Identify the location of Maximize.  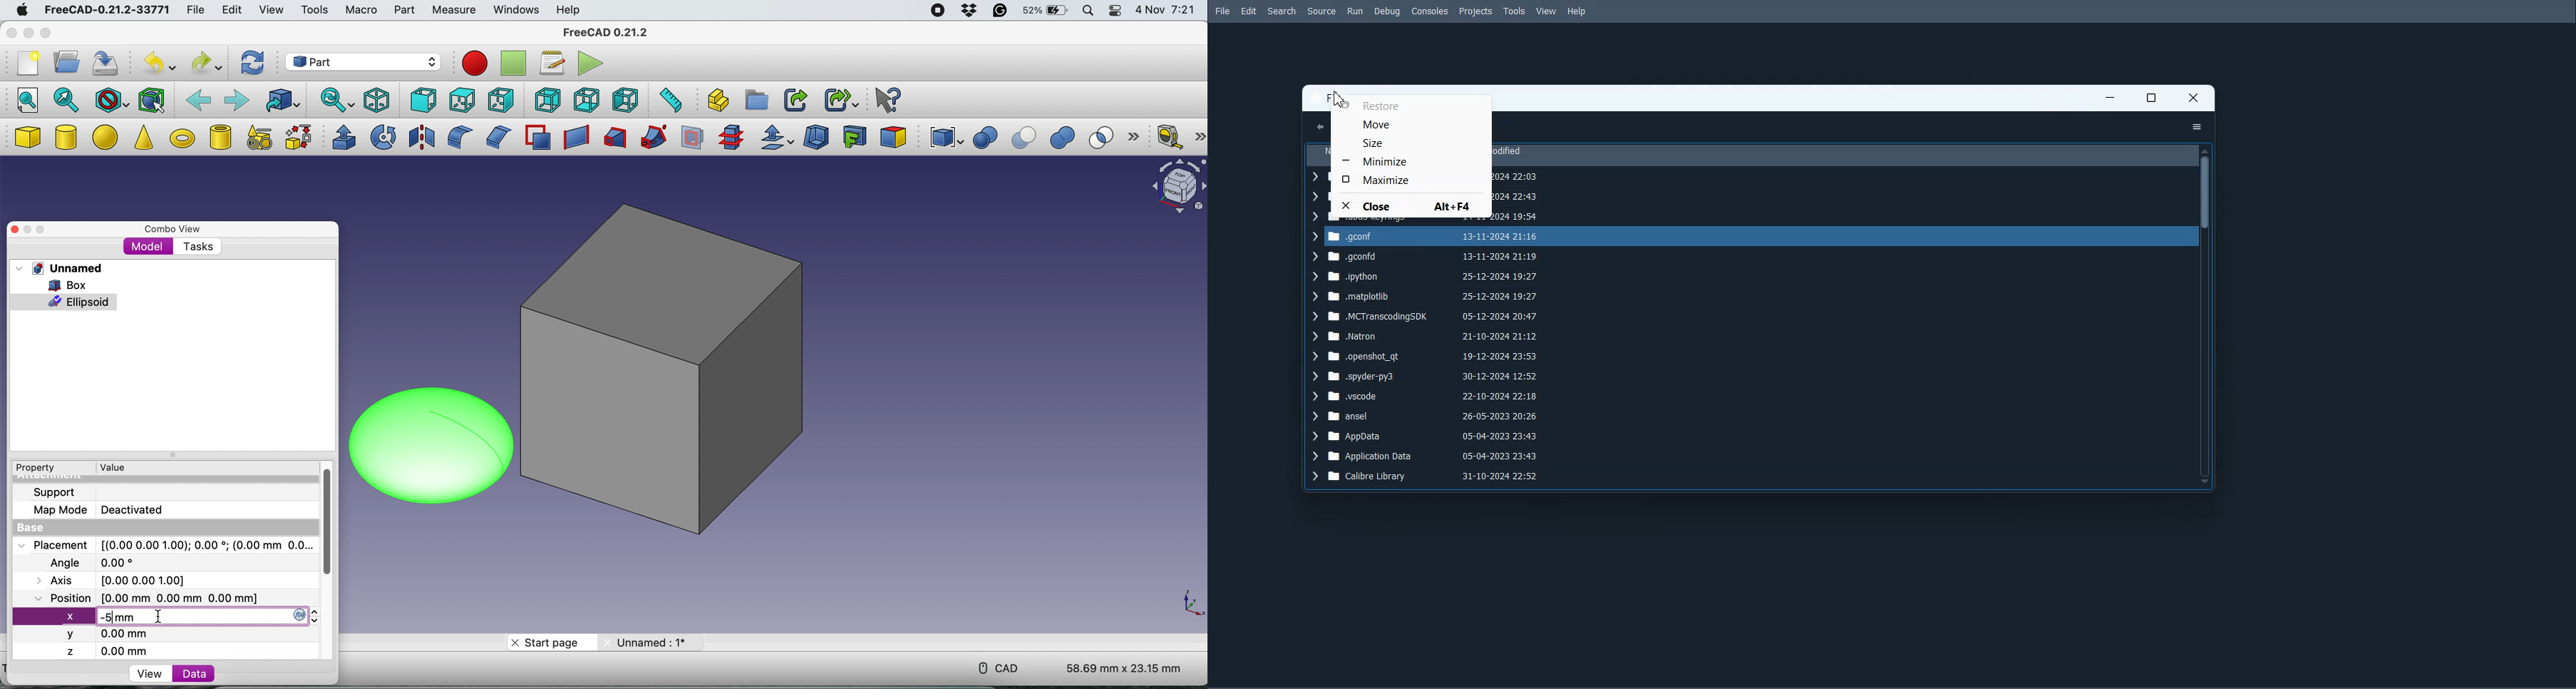
(1411, 180).